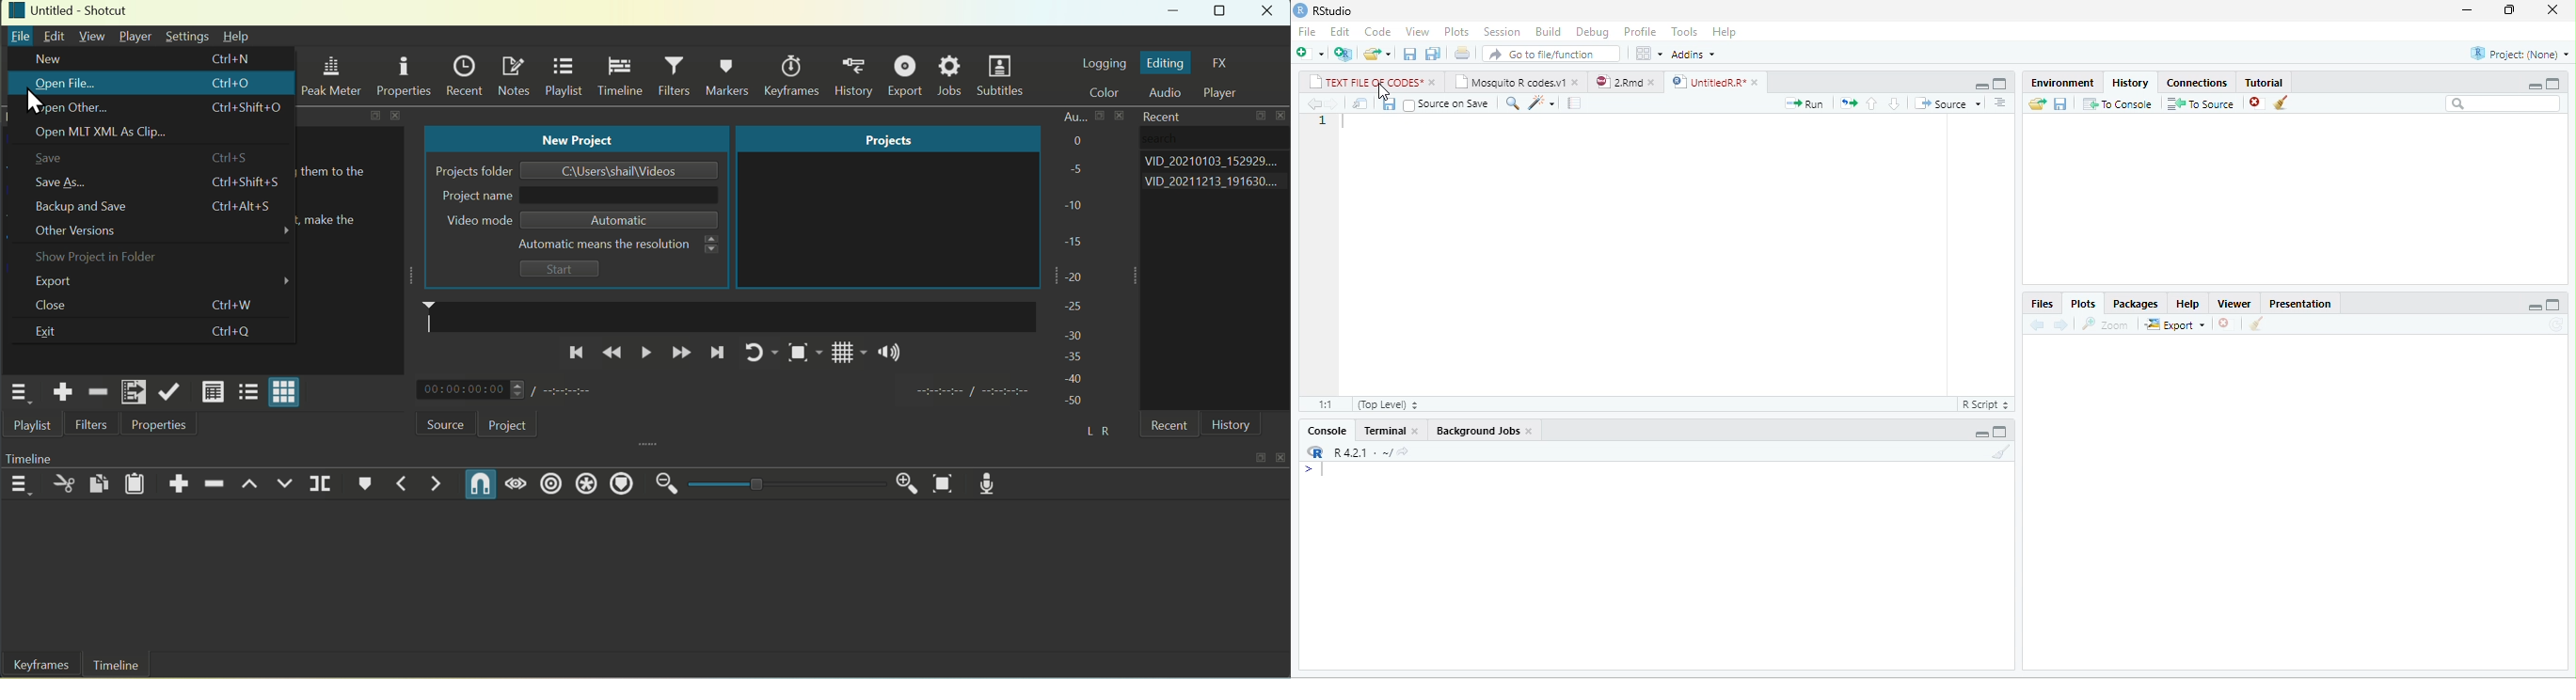 Image resolution: width=2576 pixels, height=700 pixels. What do you see at coordinates (1708, 82) in the screenshot?
I see `UntitledR.R` at bounding box center [1708, 82].